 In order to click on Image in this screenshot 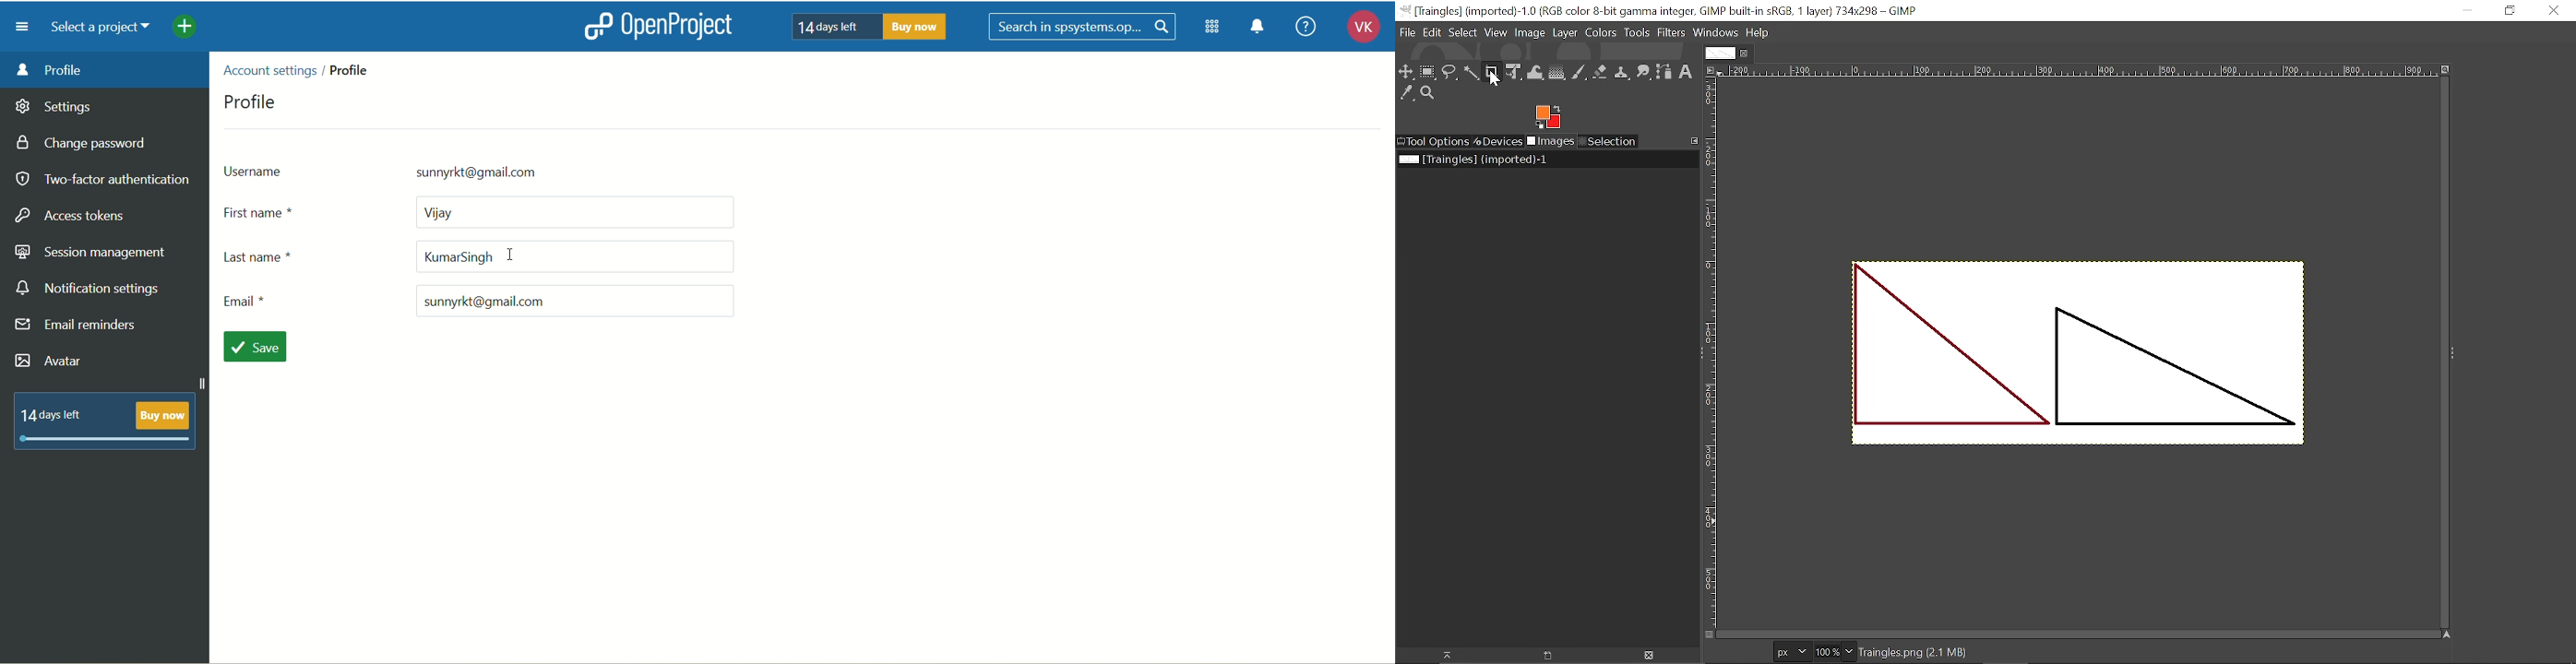, I will do `click(1529, 33)`.